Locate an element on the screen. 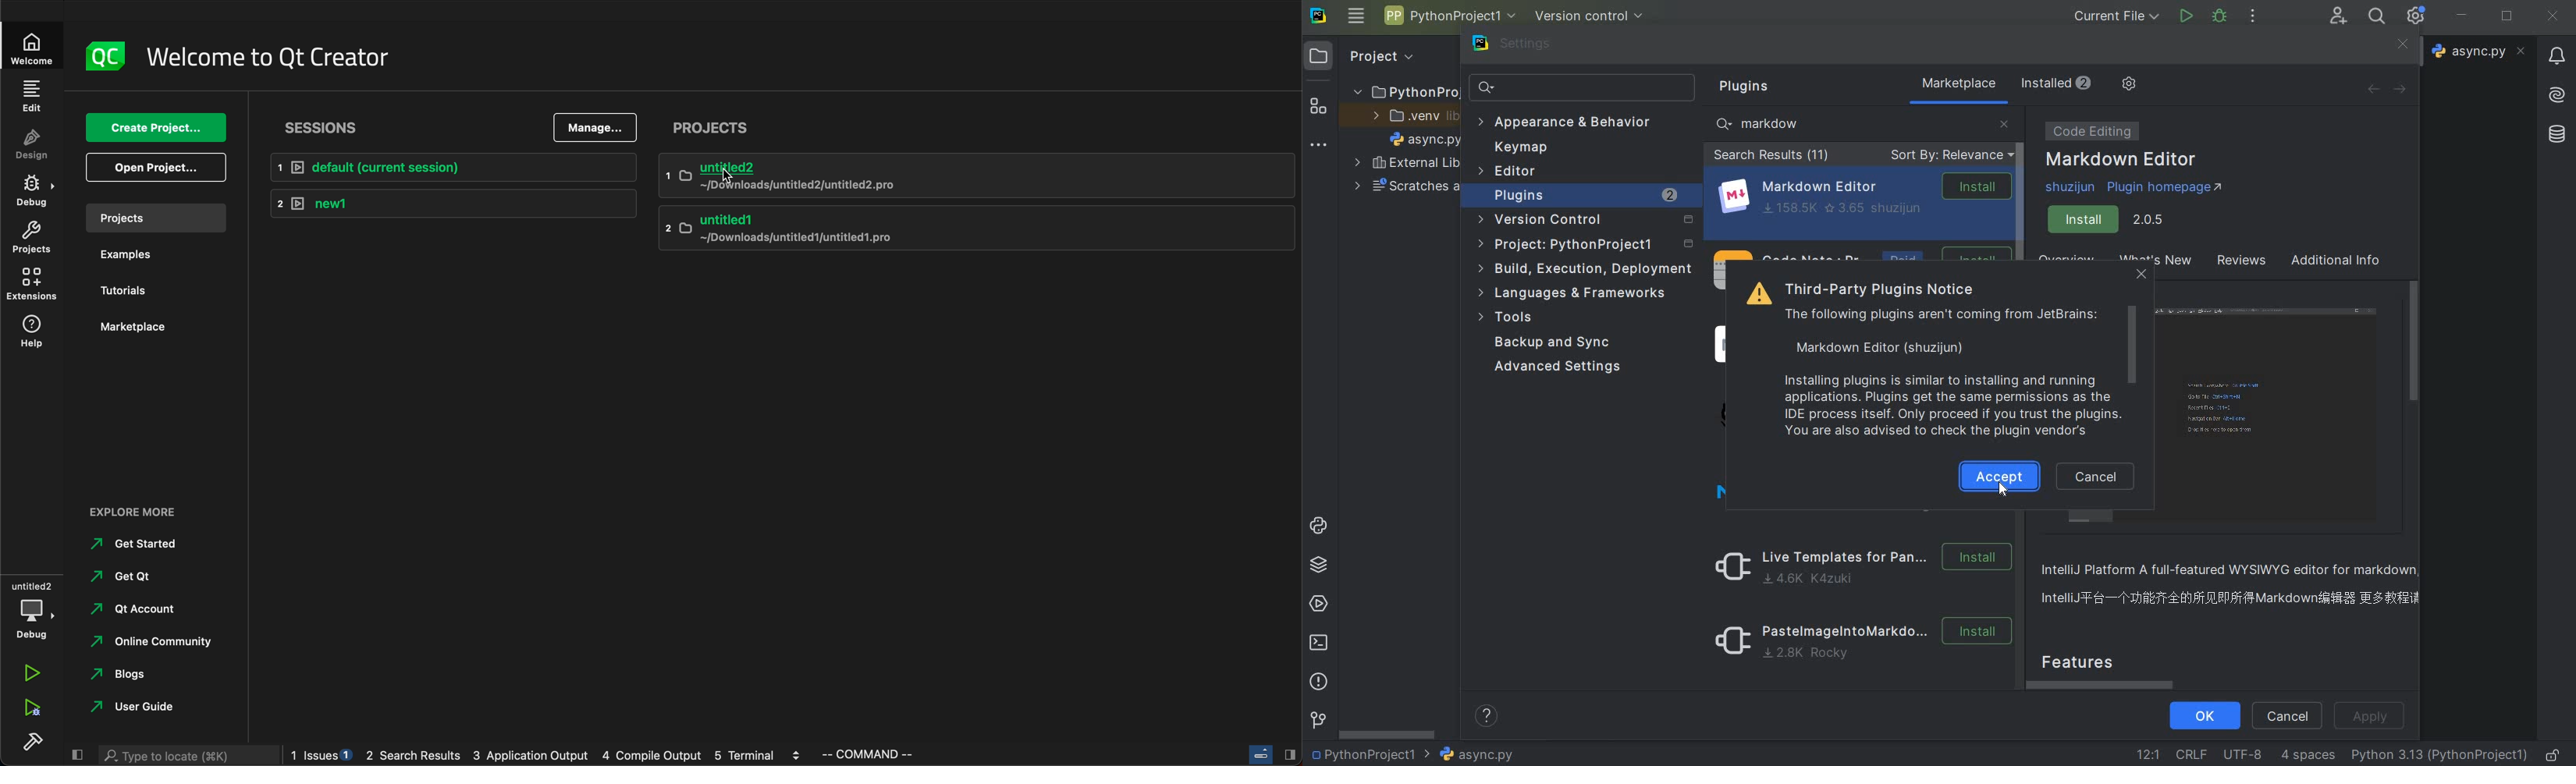 Image resolution: width=2576 pixels, height=784 pixels. run is located at coordinates (2185, 16).